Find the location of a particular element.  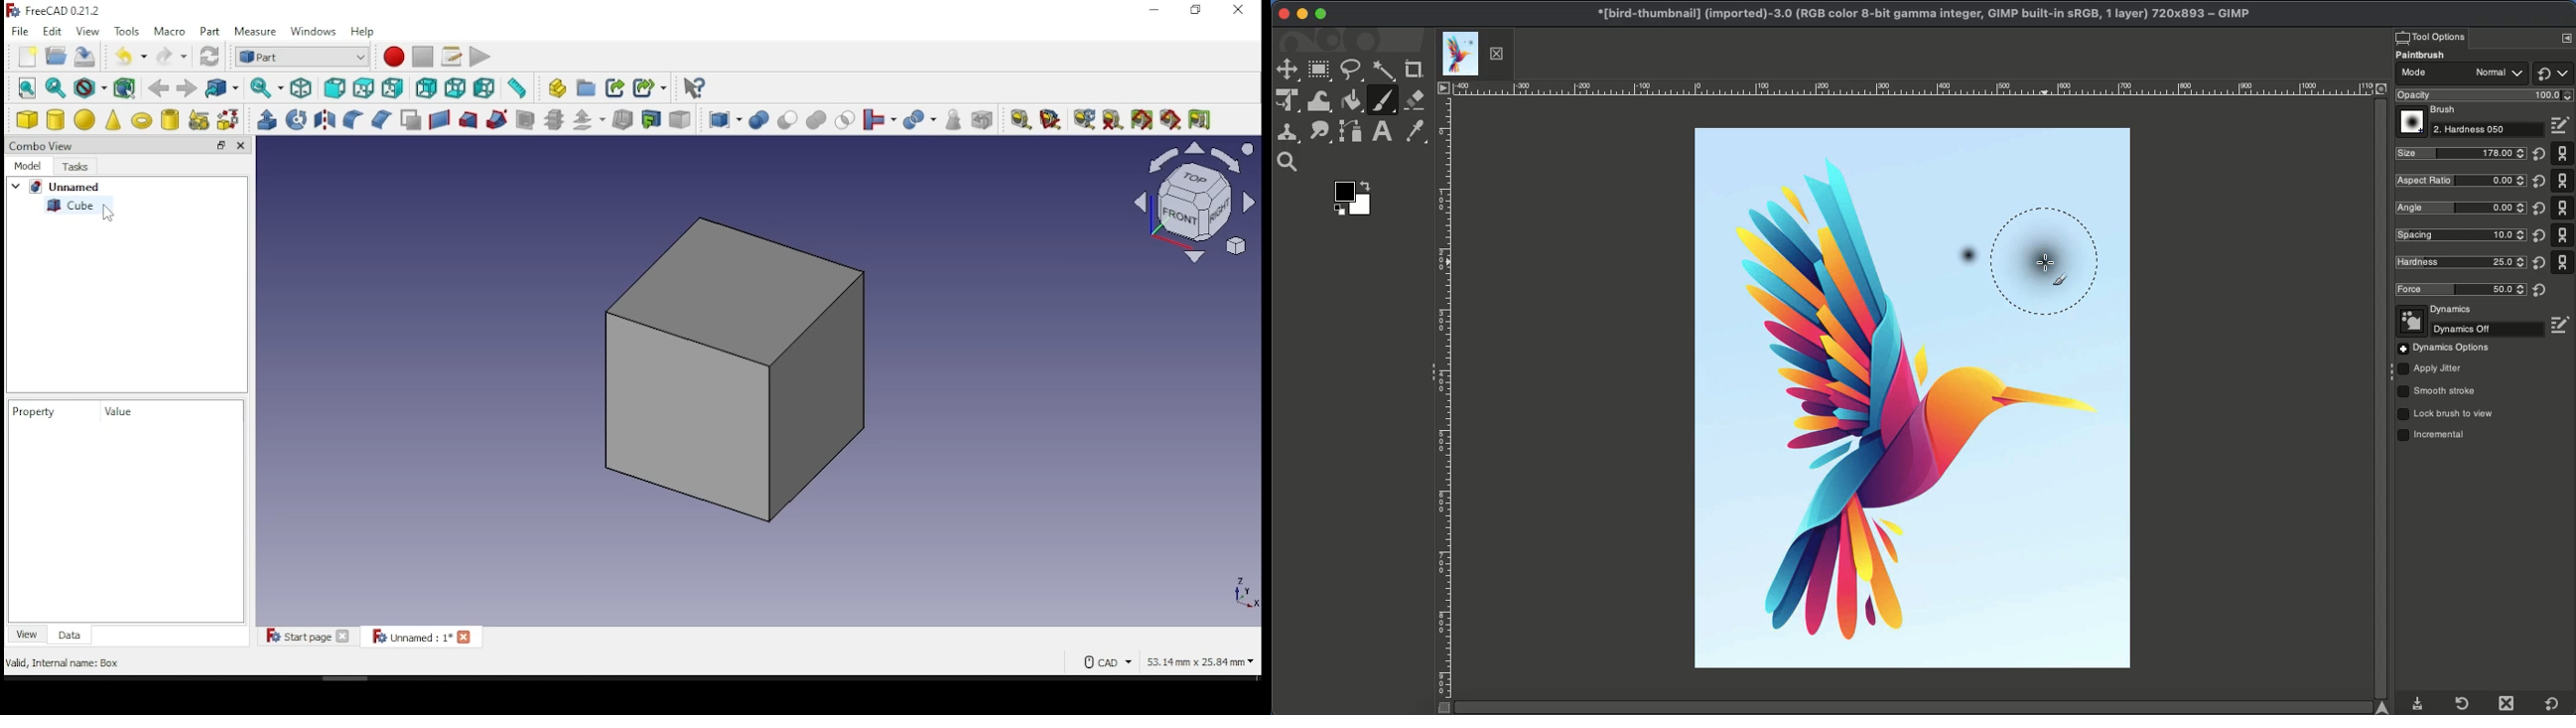

rear is located at coordinates (426, 88).